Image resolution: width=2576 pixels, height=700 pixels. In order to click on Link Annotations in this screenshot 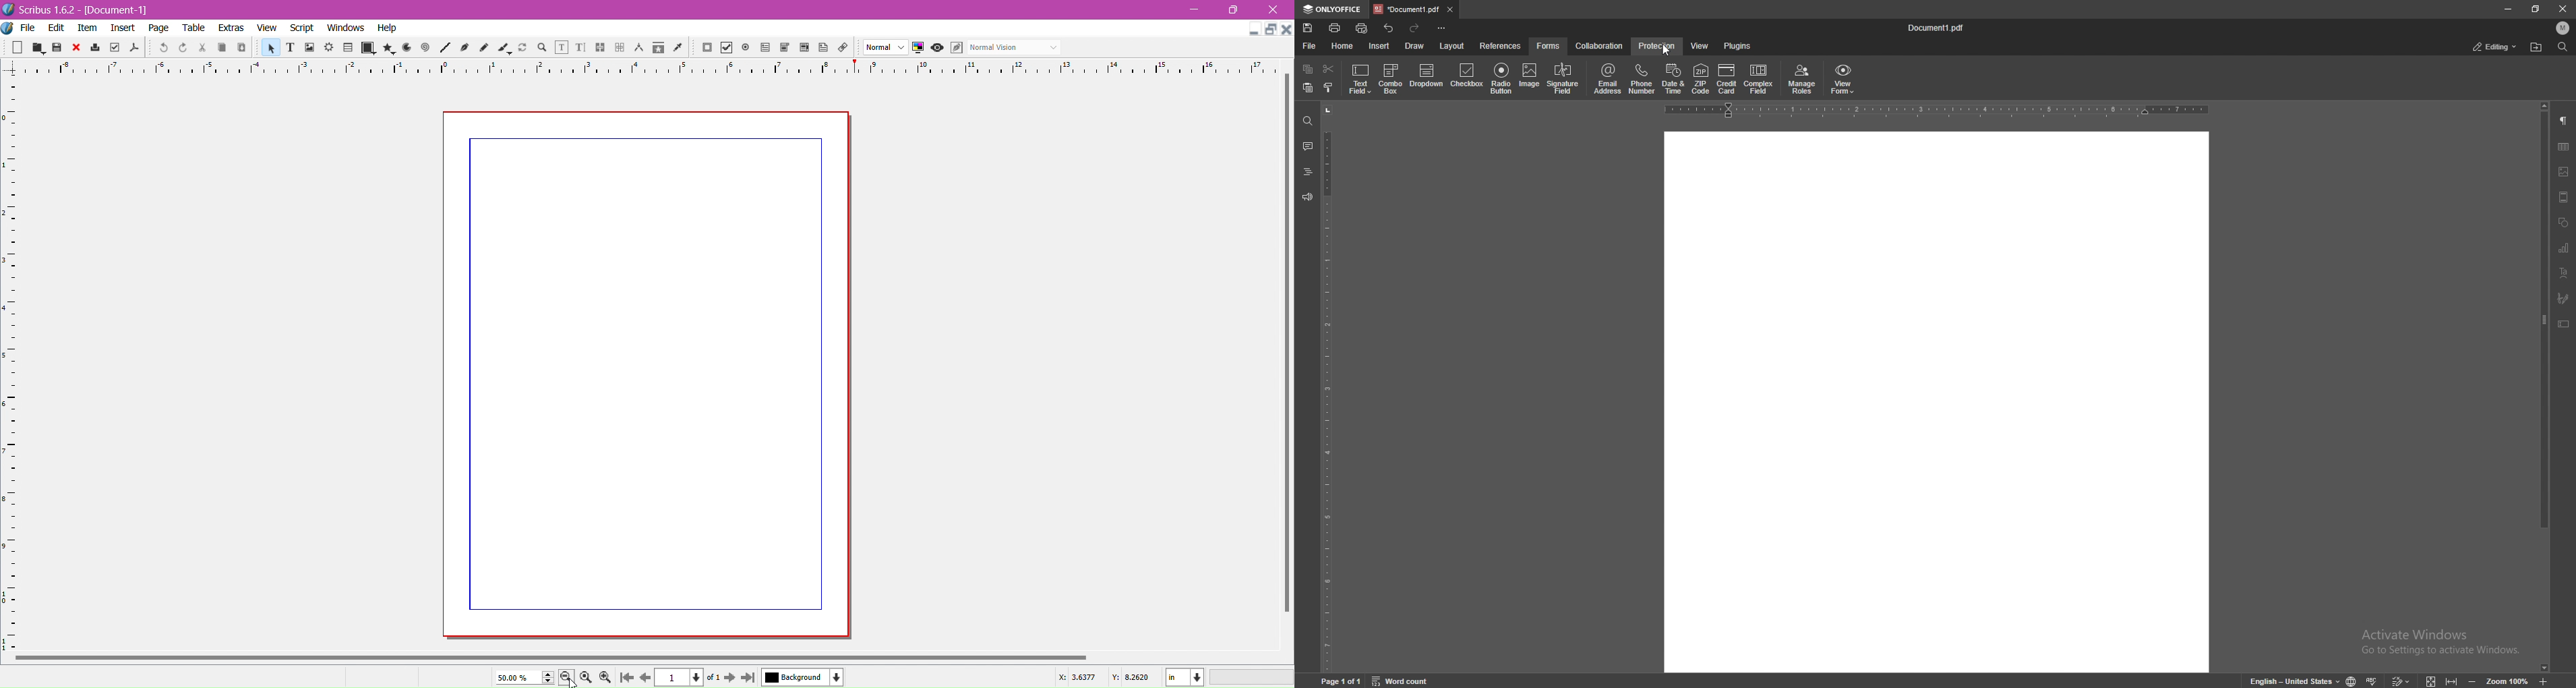, I will do `click(842, 47)`.